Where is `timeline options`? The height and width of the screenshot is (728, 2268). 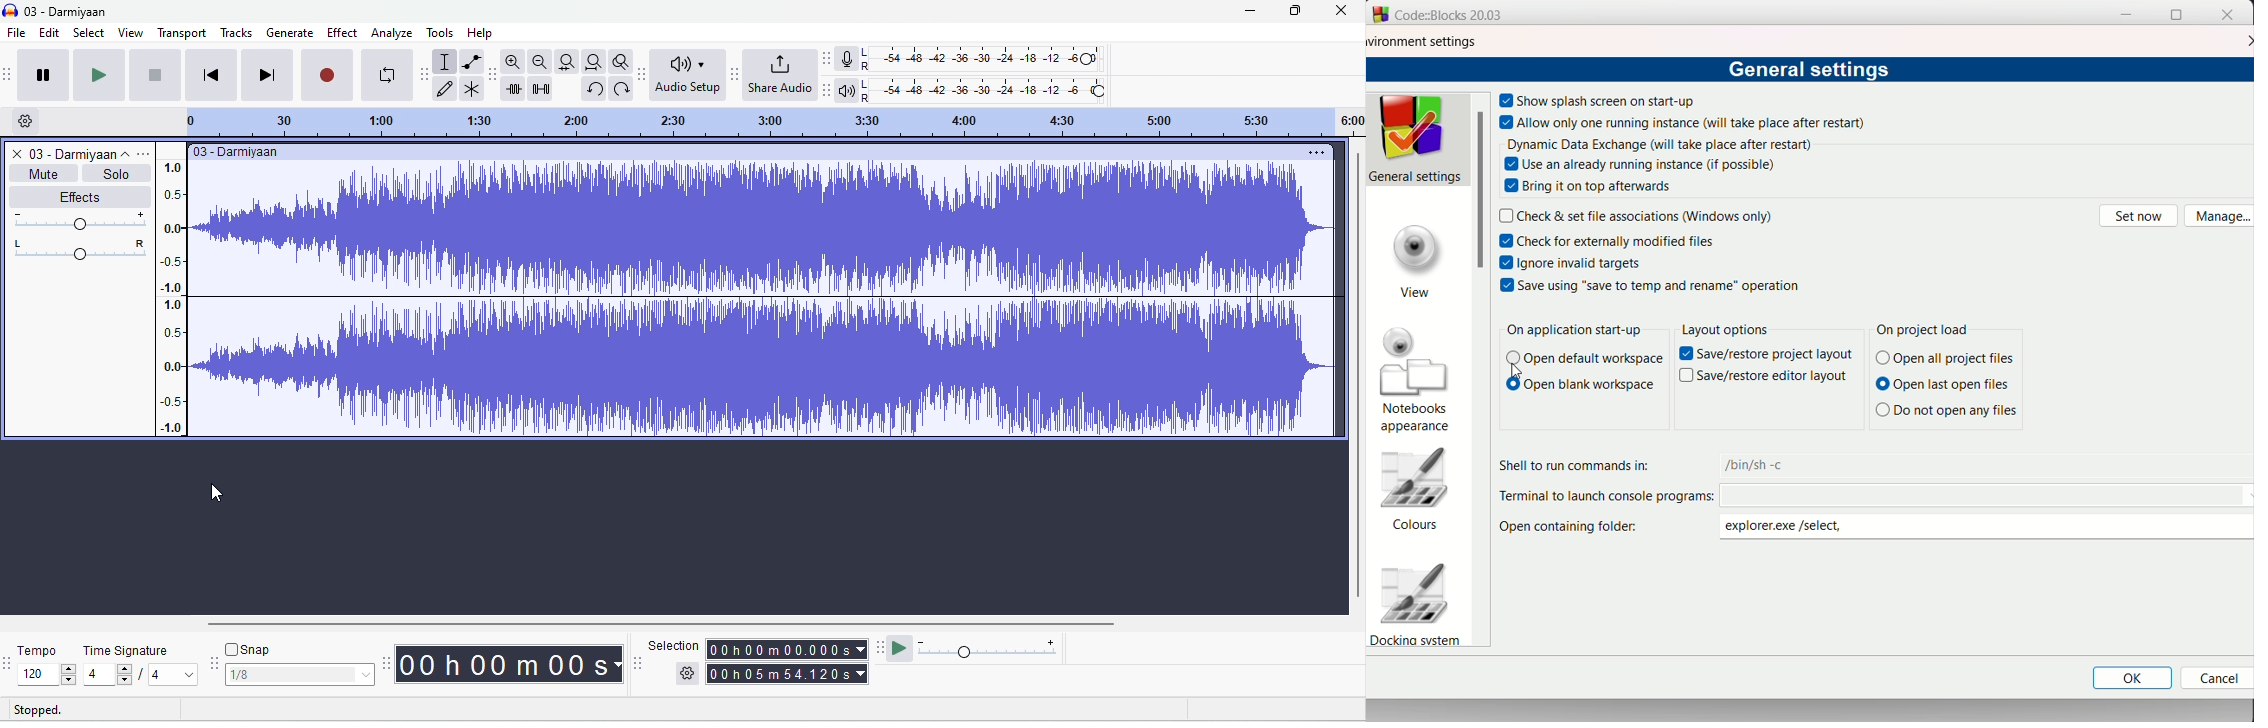
timeline options is located at coordinates (24, 121).